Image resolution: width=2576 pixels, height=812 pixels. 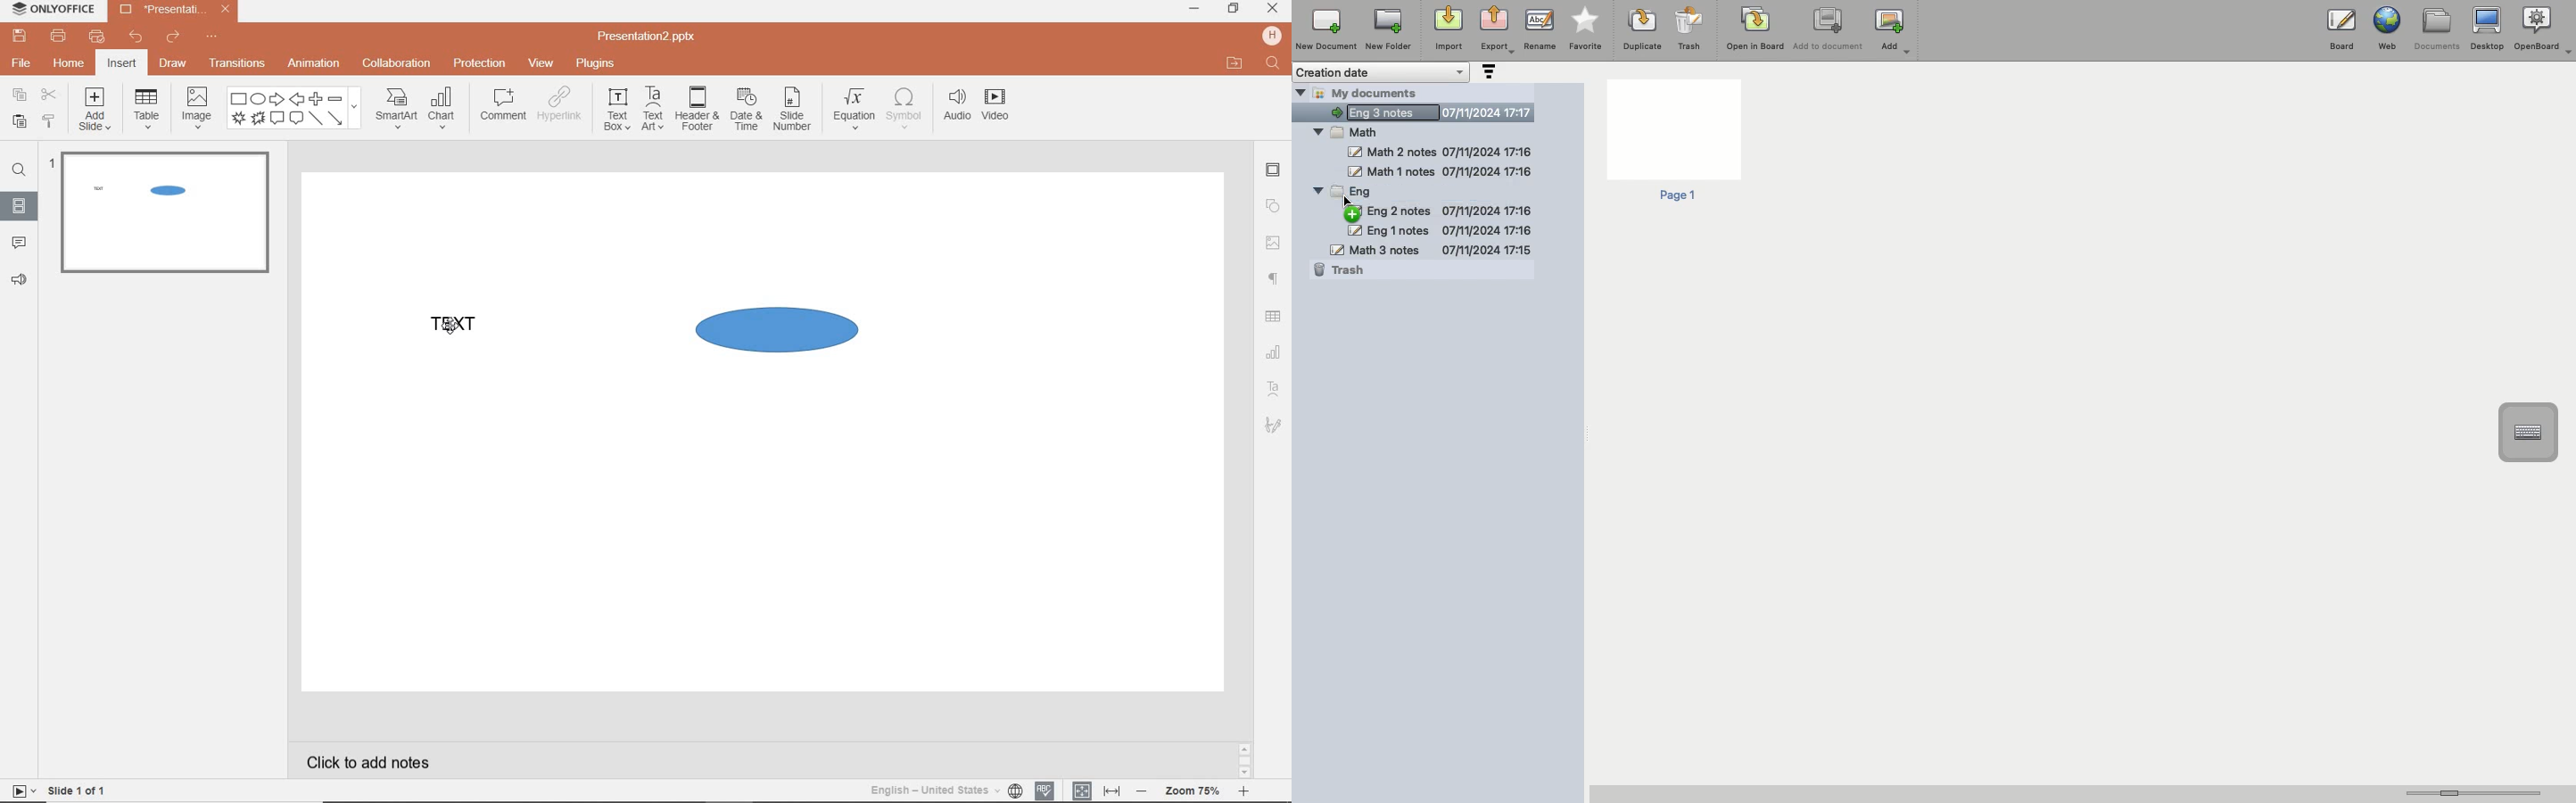 What do you see at coordinates (165, 218) in the screenshot?
I see `SLIDE1` at bounding box center [165, 218].